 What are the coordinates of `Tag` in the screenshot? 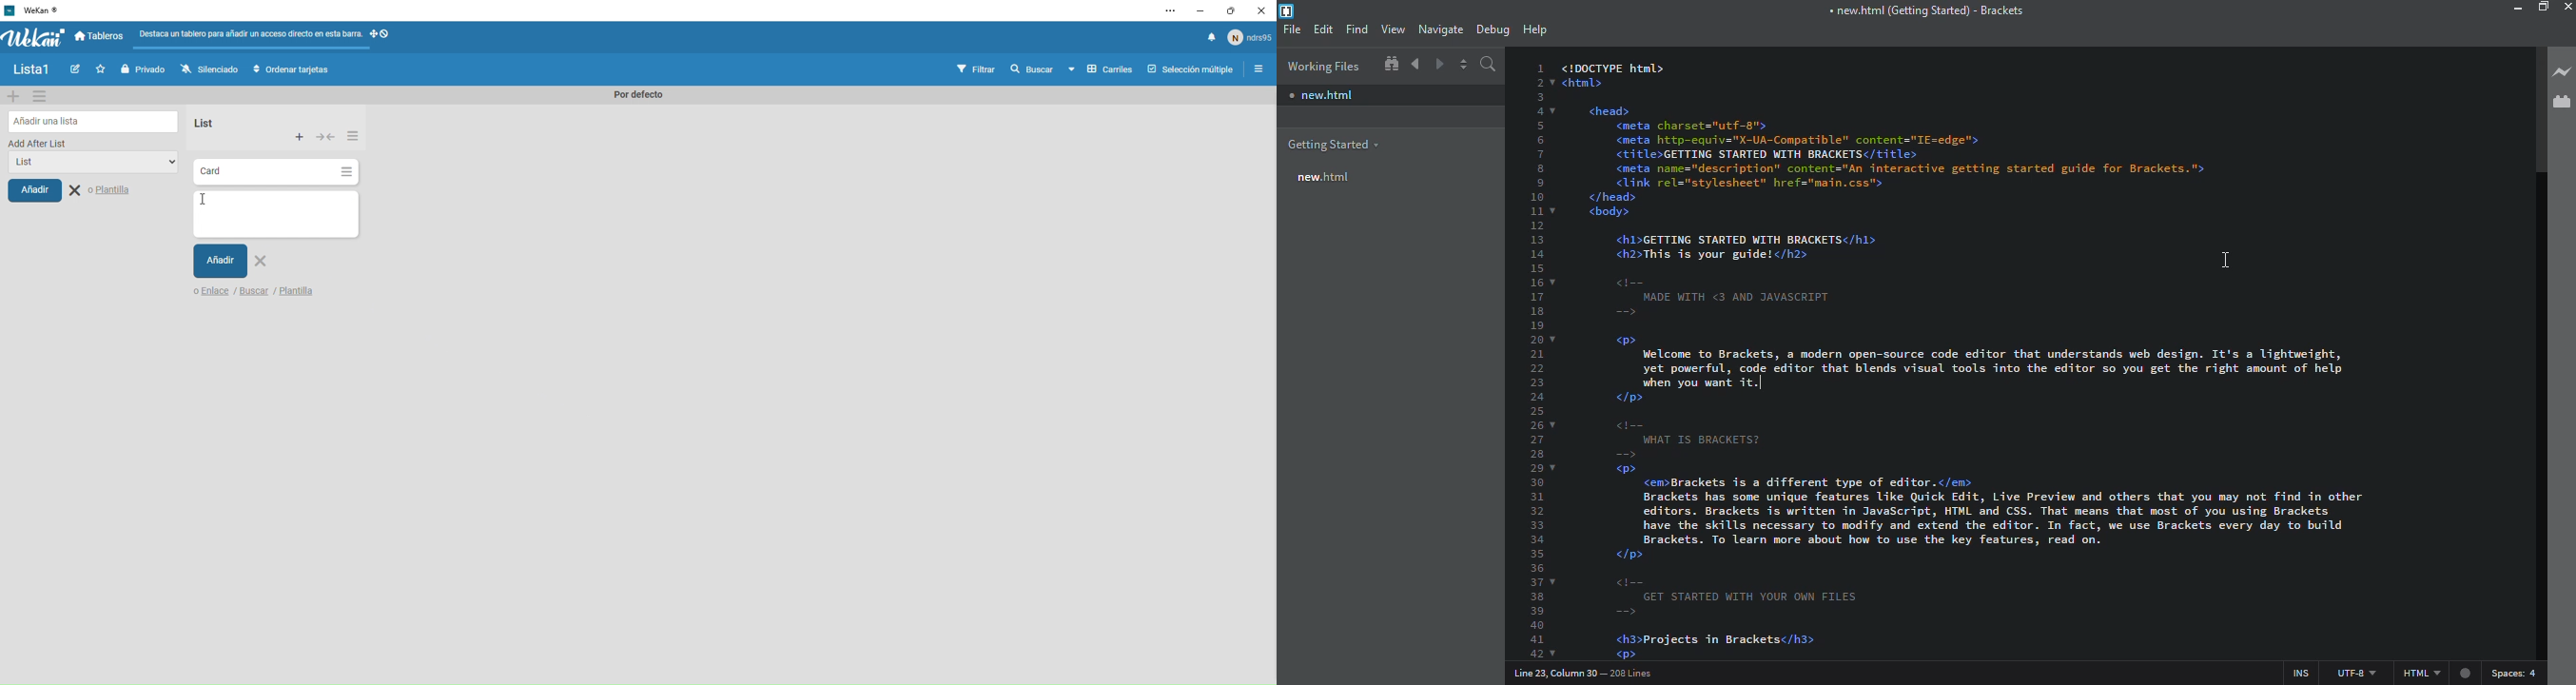 It's located at (78, 70).